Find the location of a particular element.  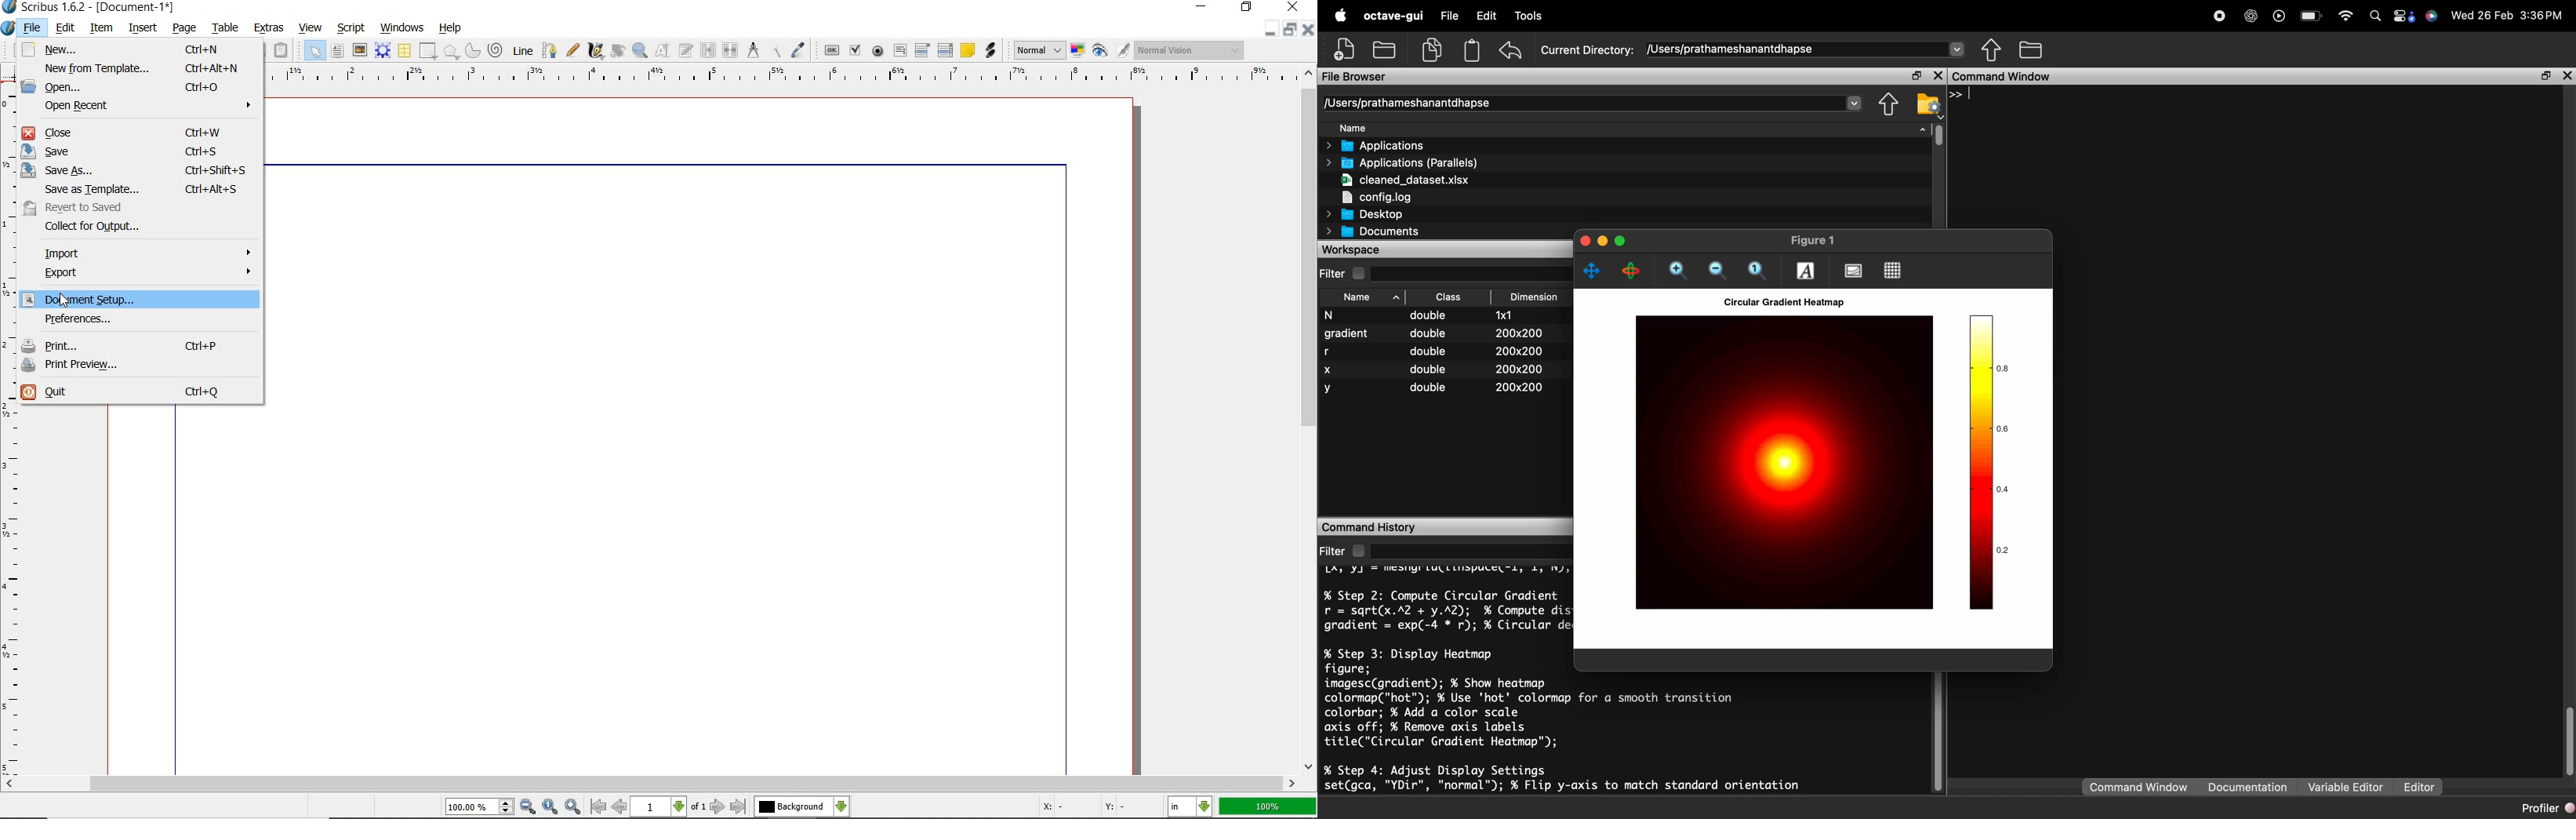

Variable Editor is located at coordinates (2344, 787).